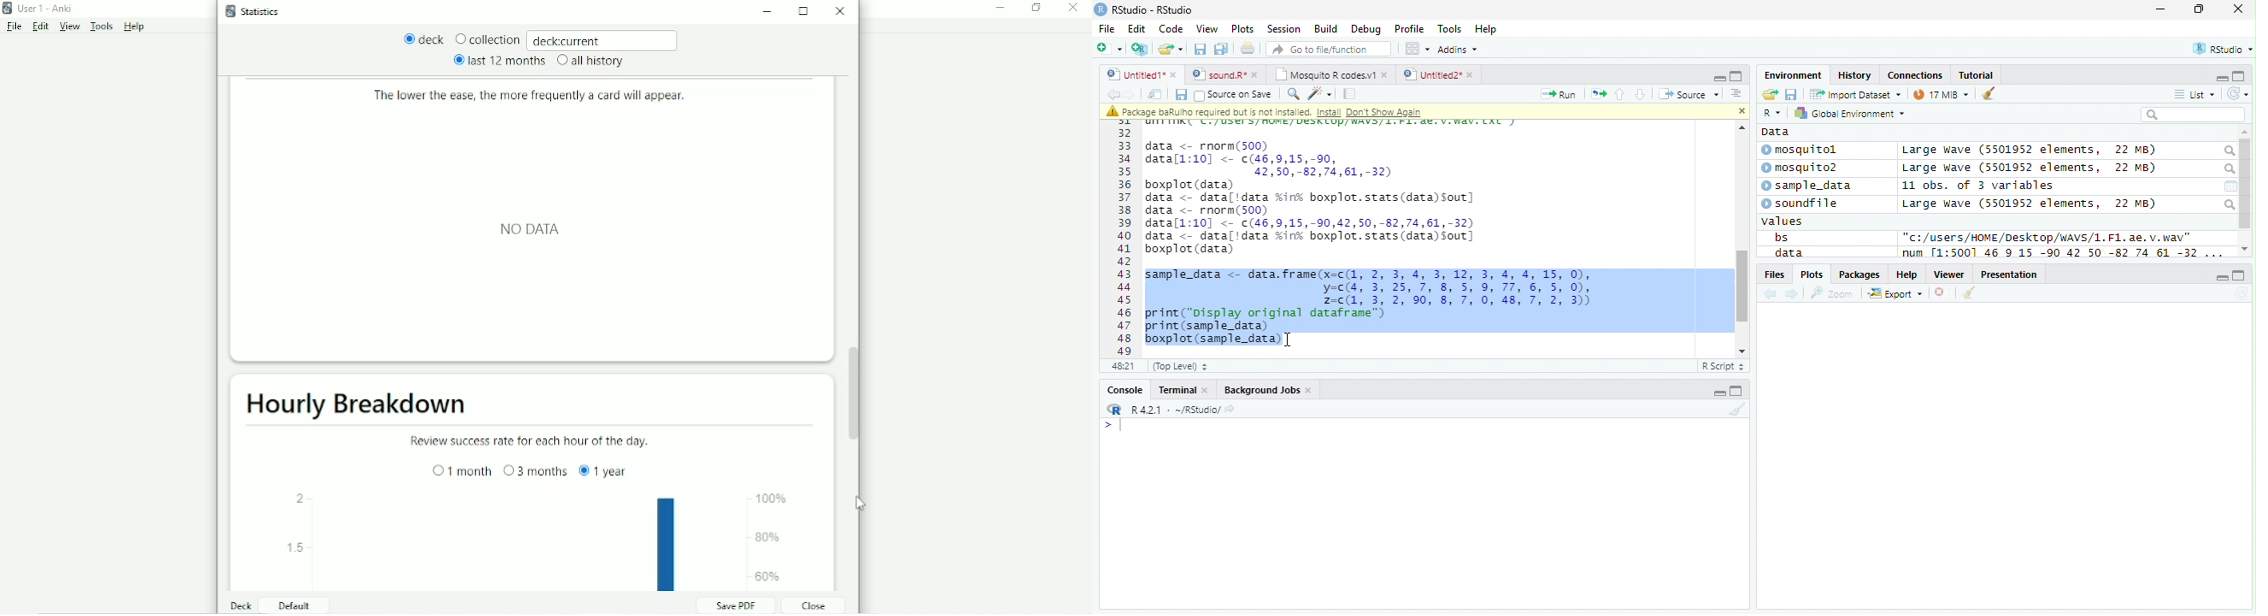 The image size is (2268, 616). I want to click on Large wave (5501952 elements, 22 MB), so click(2029, 151).